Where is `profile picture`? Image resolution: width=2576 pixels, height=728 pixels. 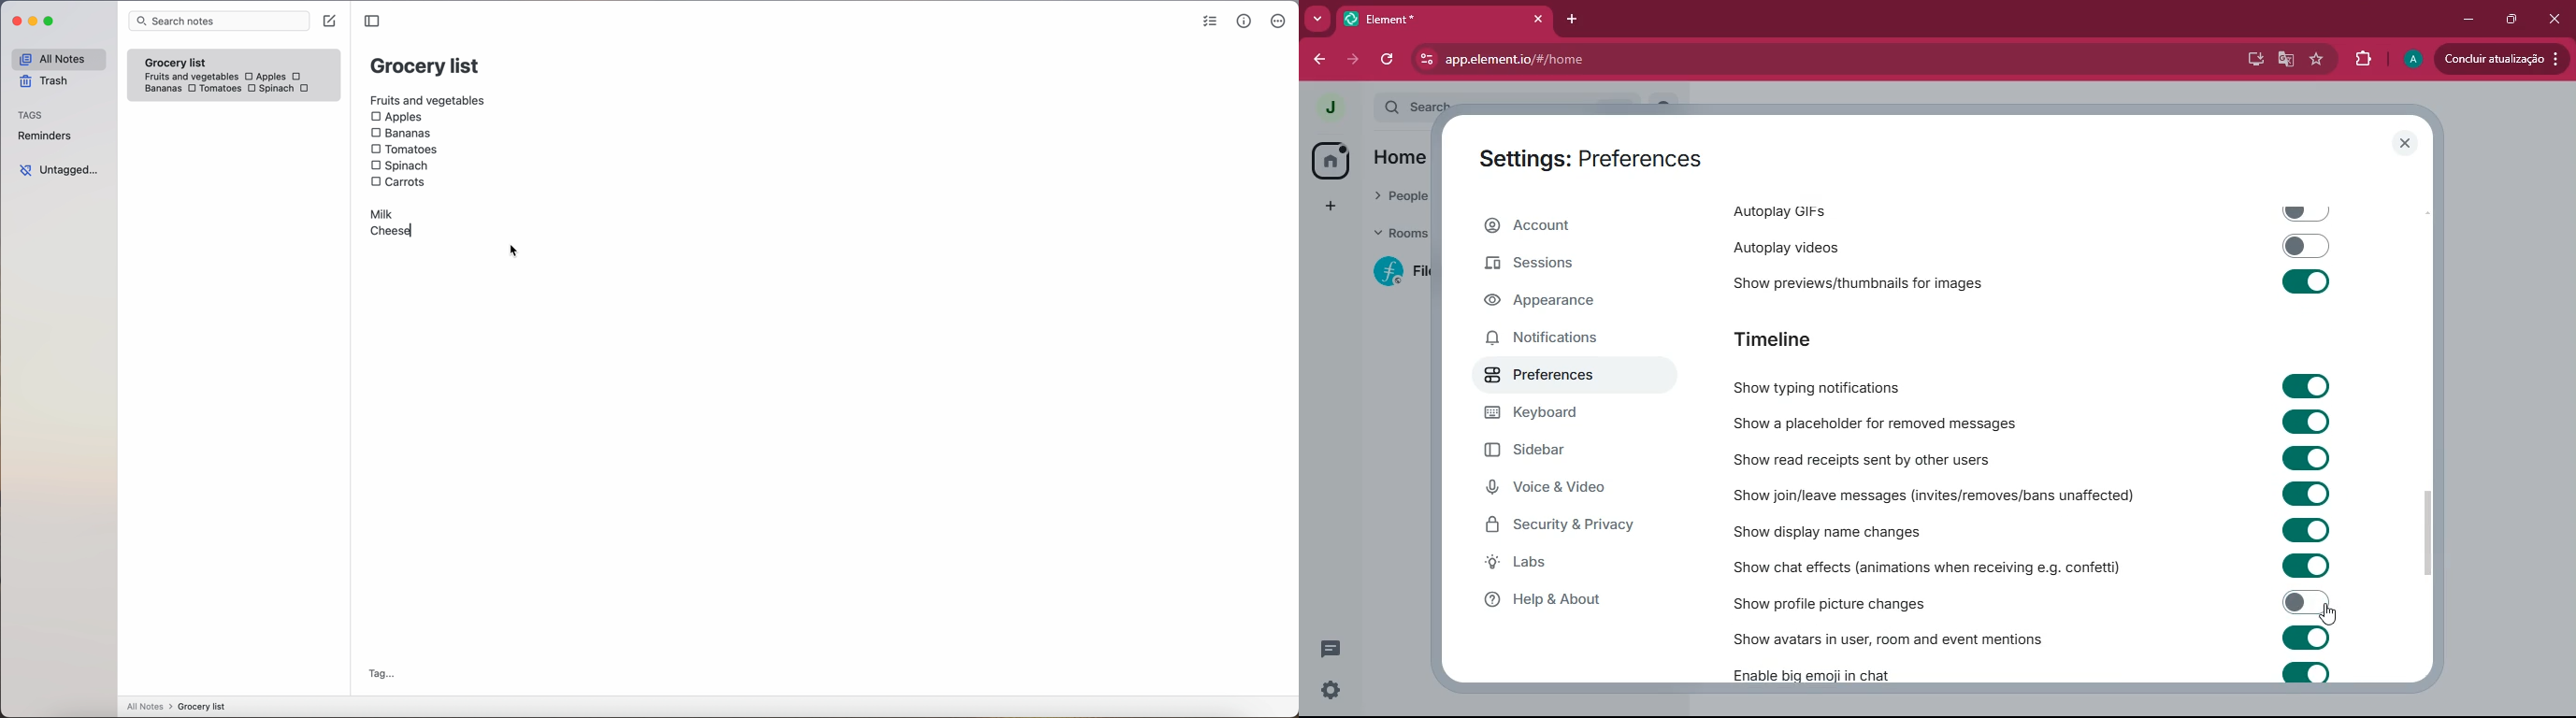
profile picture is located at coordinates (2411, 60).